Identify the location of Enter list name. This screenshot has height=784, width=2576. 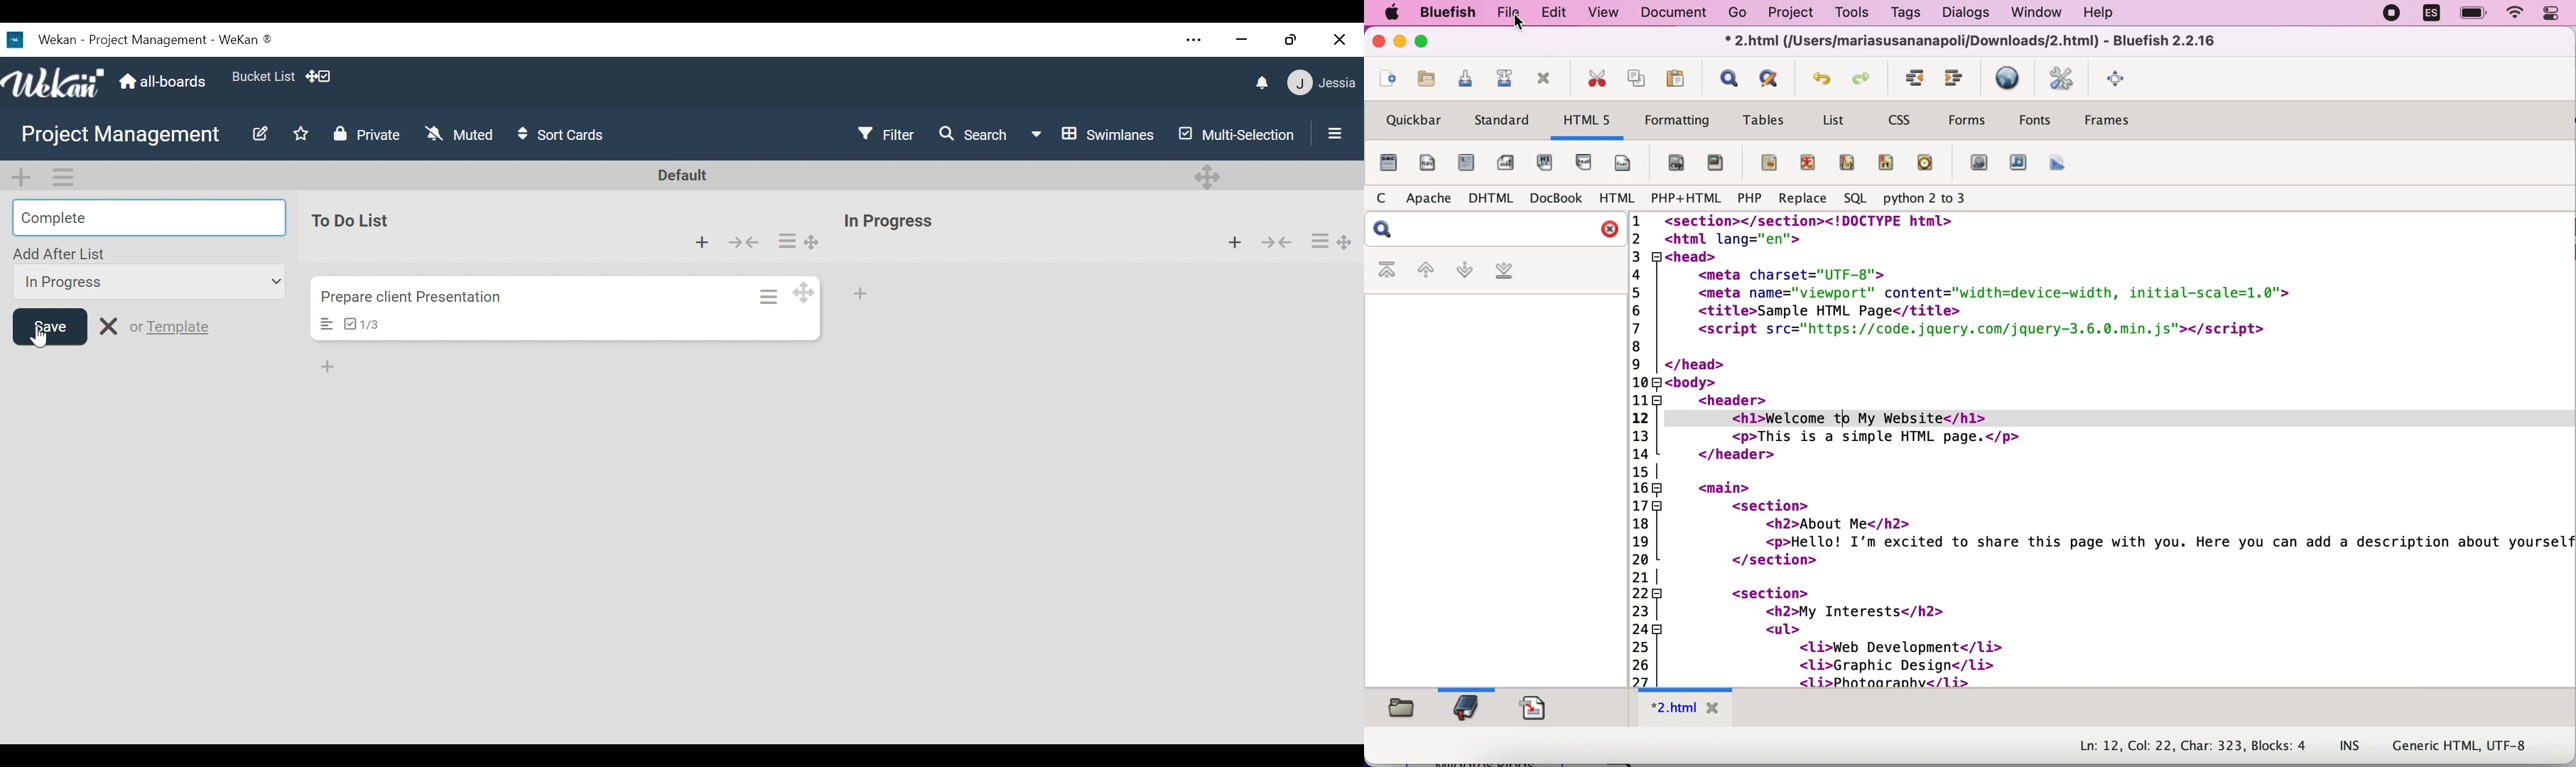
(148, 217).